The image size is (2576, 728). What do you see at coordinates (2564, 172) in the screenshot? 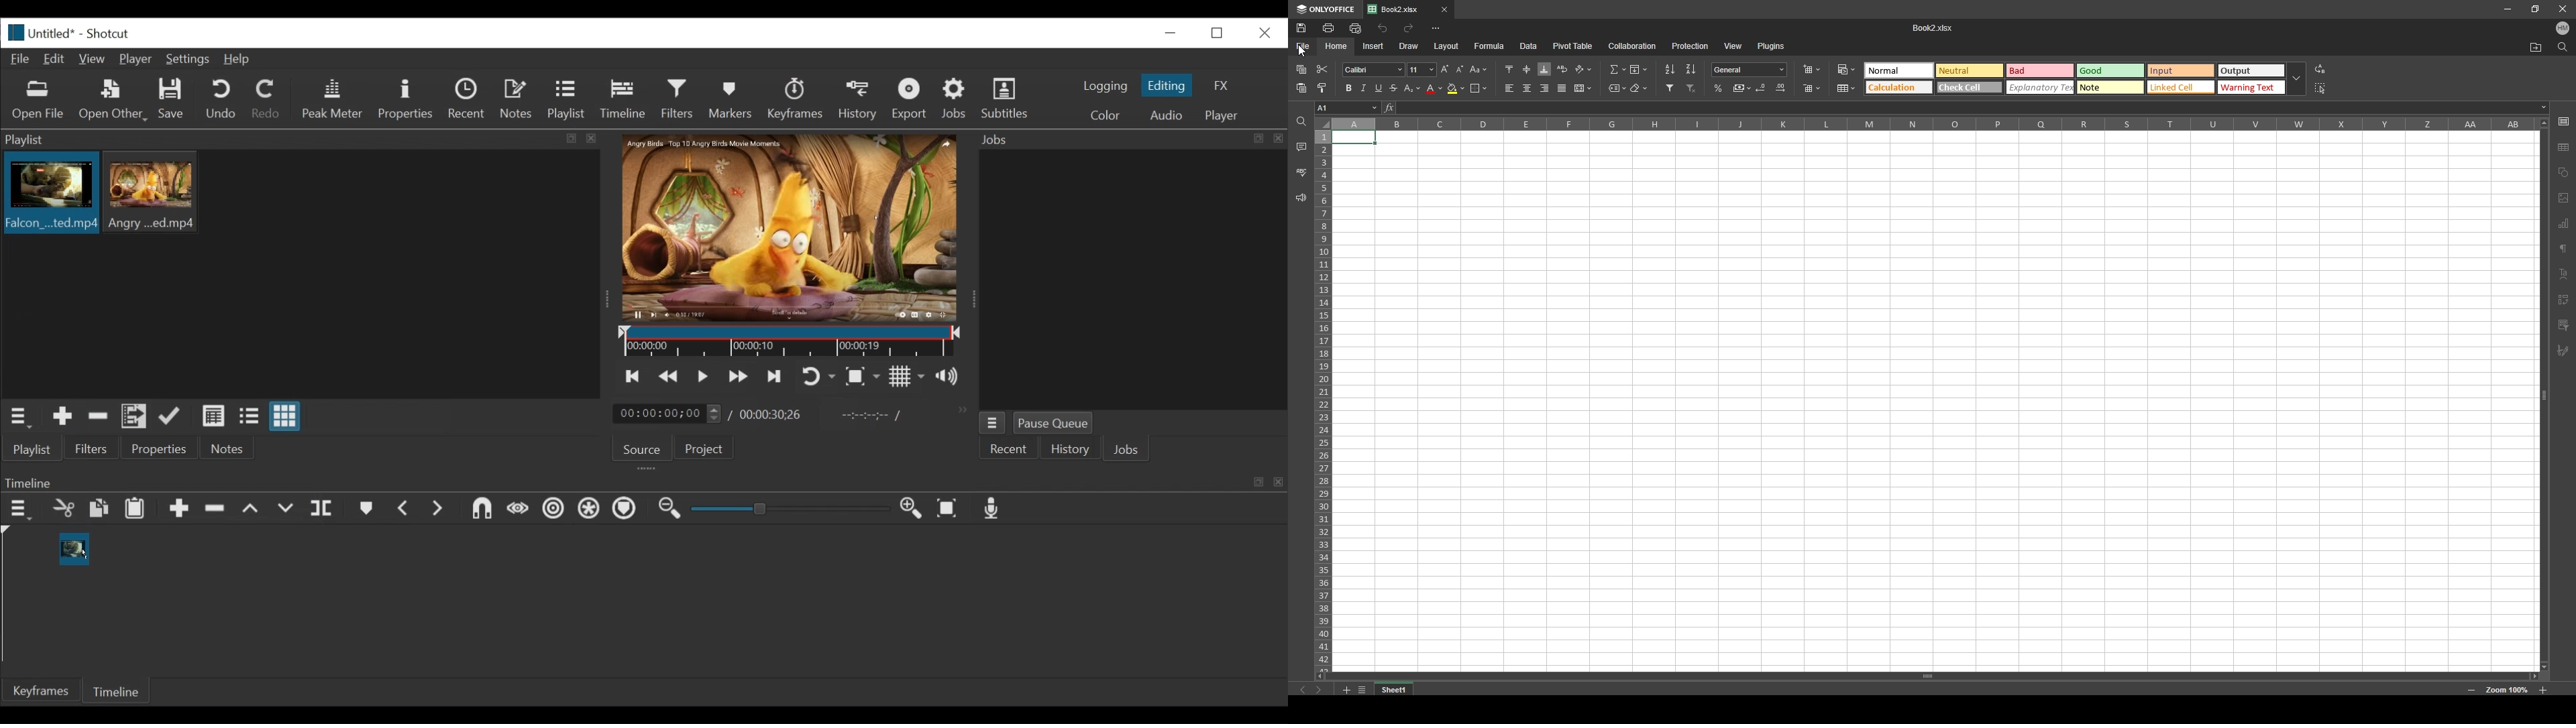
I see `shapes` at bounding box center [2564, 172].